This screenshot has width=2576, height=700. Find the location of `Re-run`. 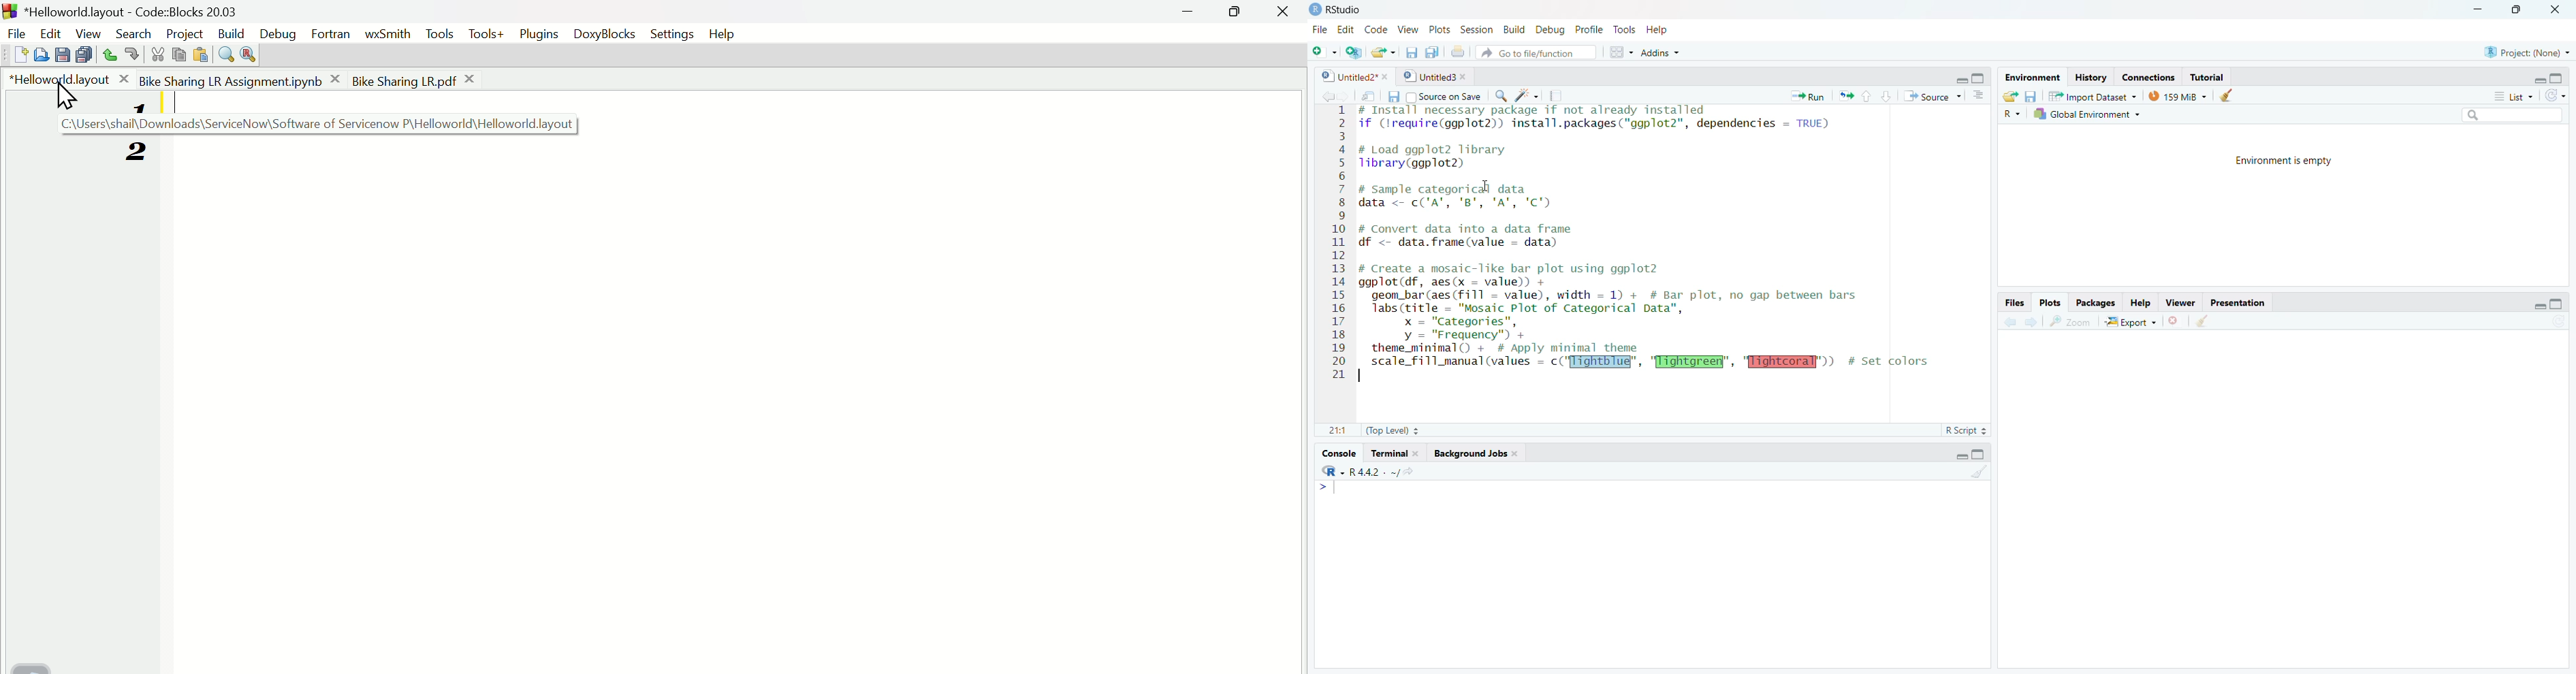

Re-run is located at coordinates (1845, 96).